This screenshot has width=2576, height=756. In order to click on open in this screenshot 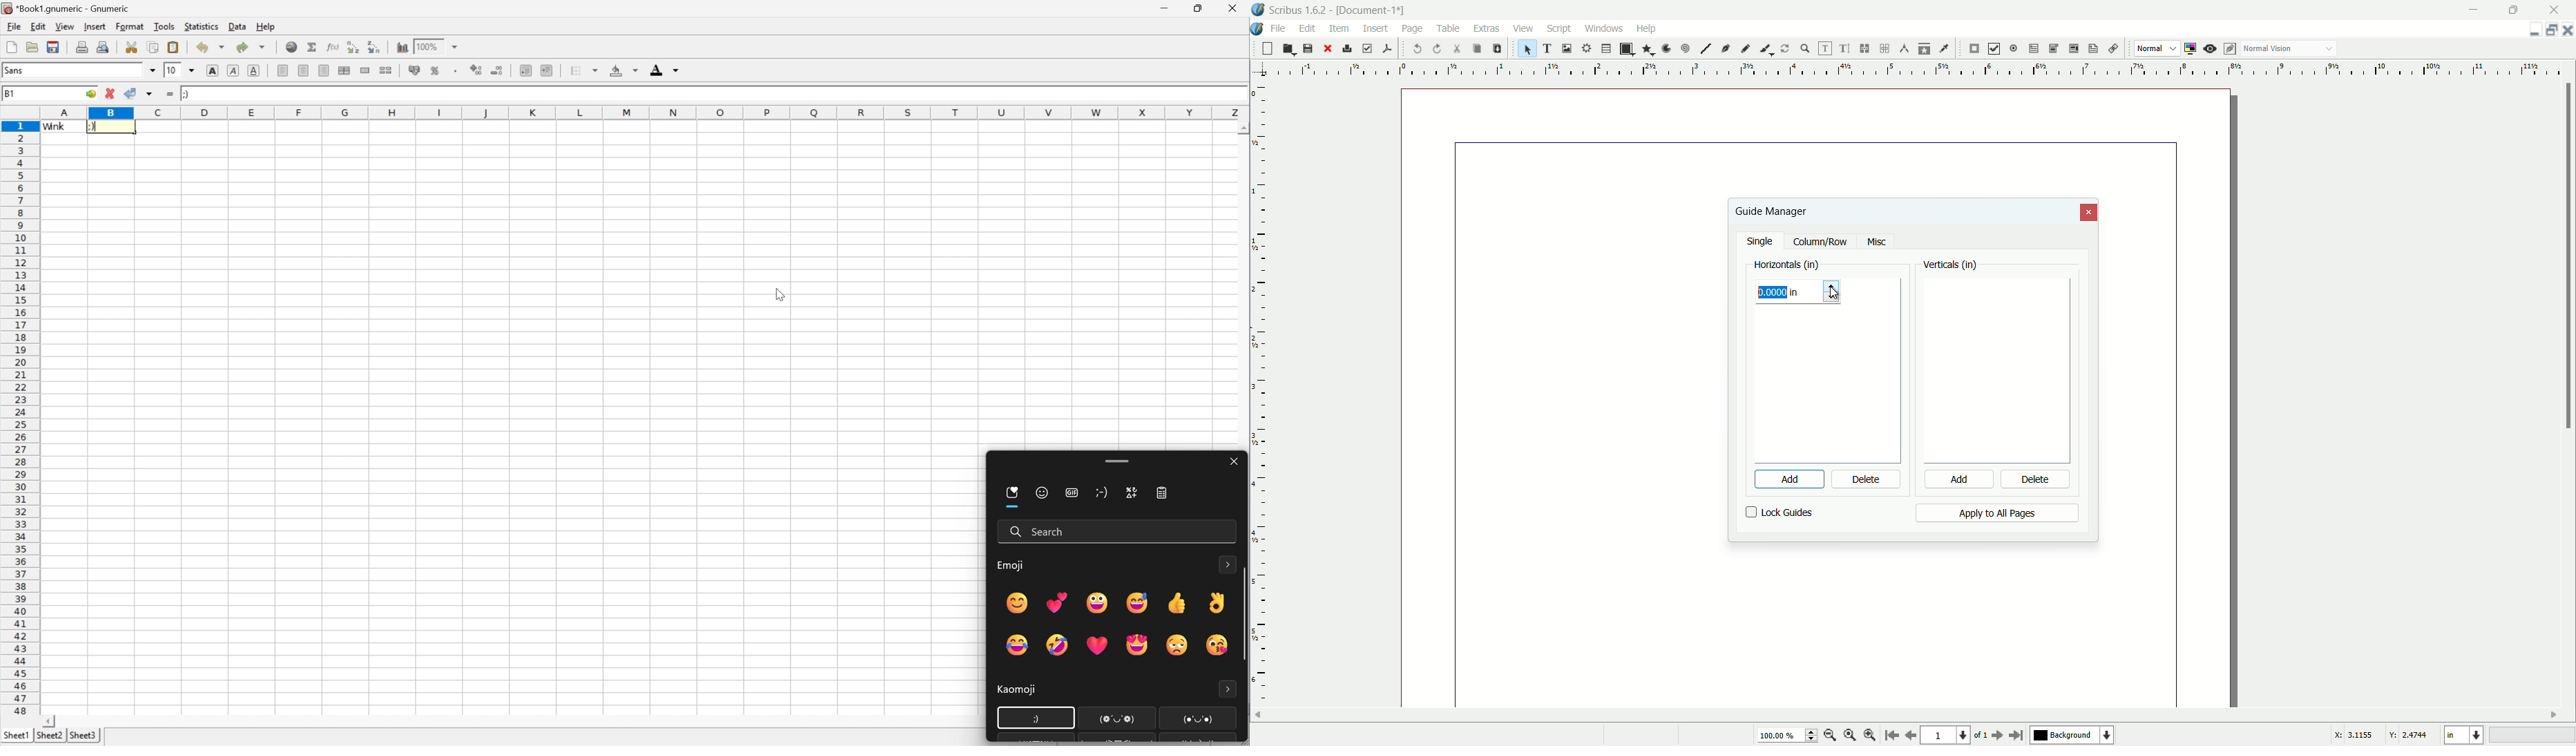, I will do `click(32, 47)`.